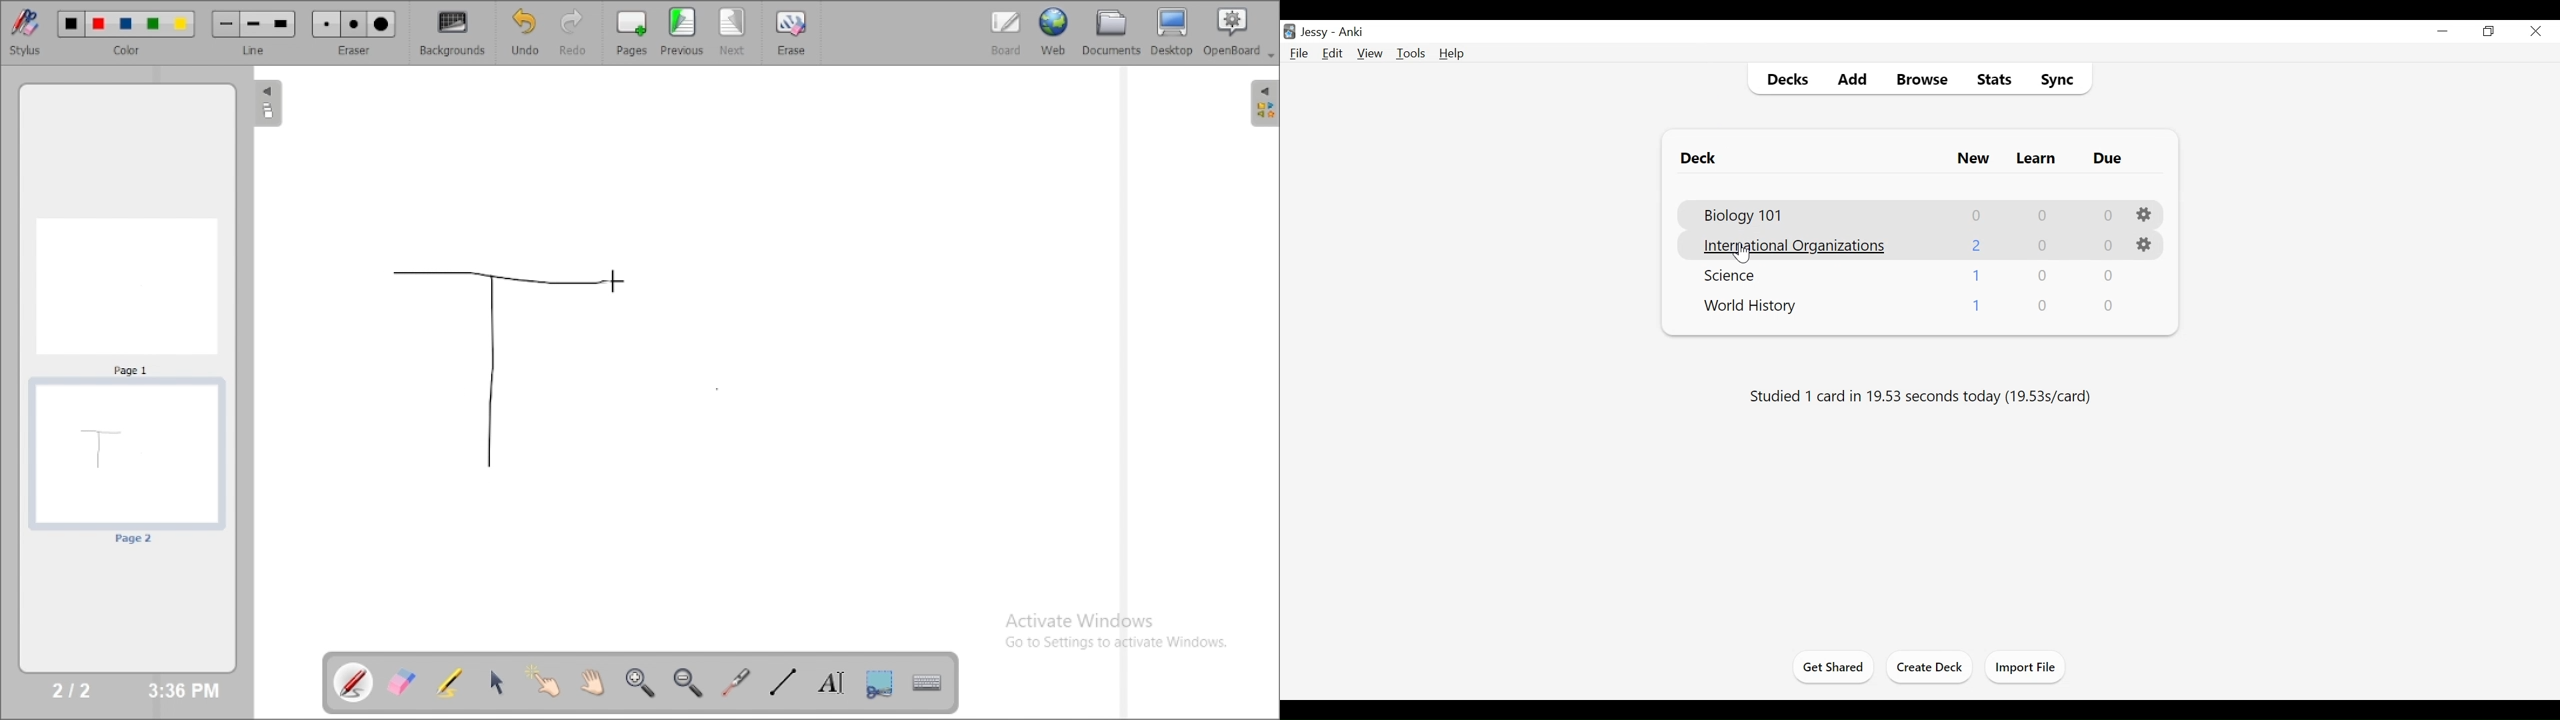  I want to click on Get Started, so click(1831, 665).